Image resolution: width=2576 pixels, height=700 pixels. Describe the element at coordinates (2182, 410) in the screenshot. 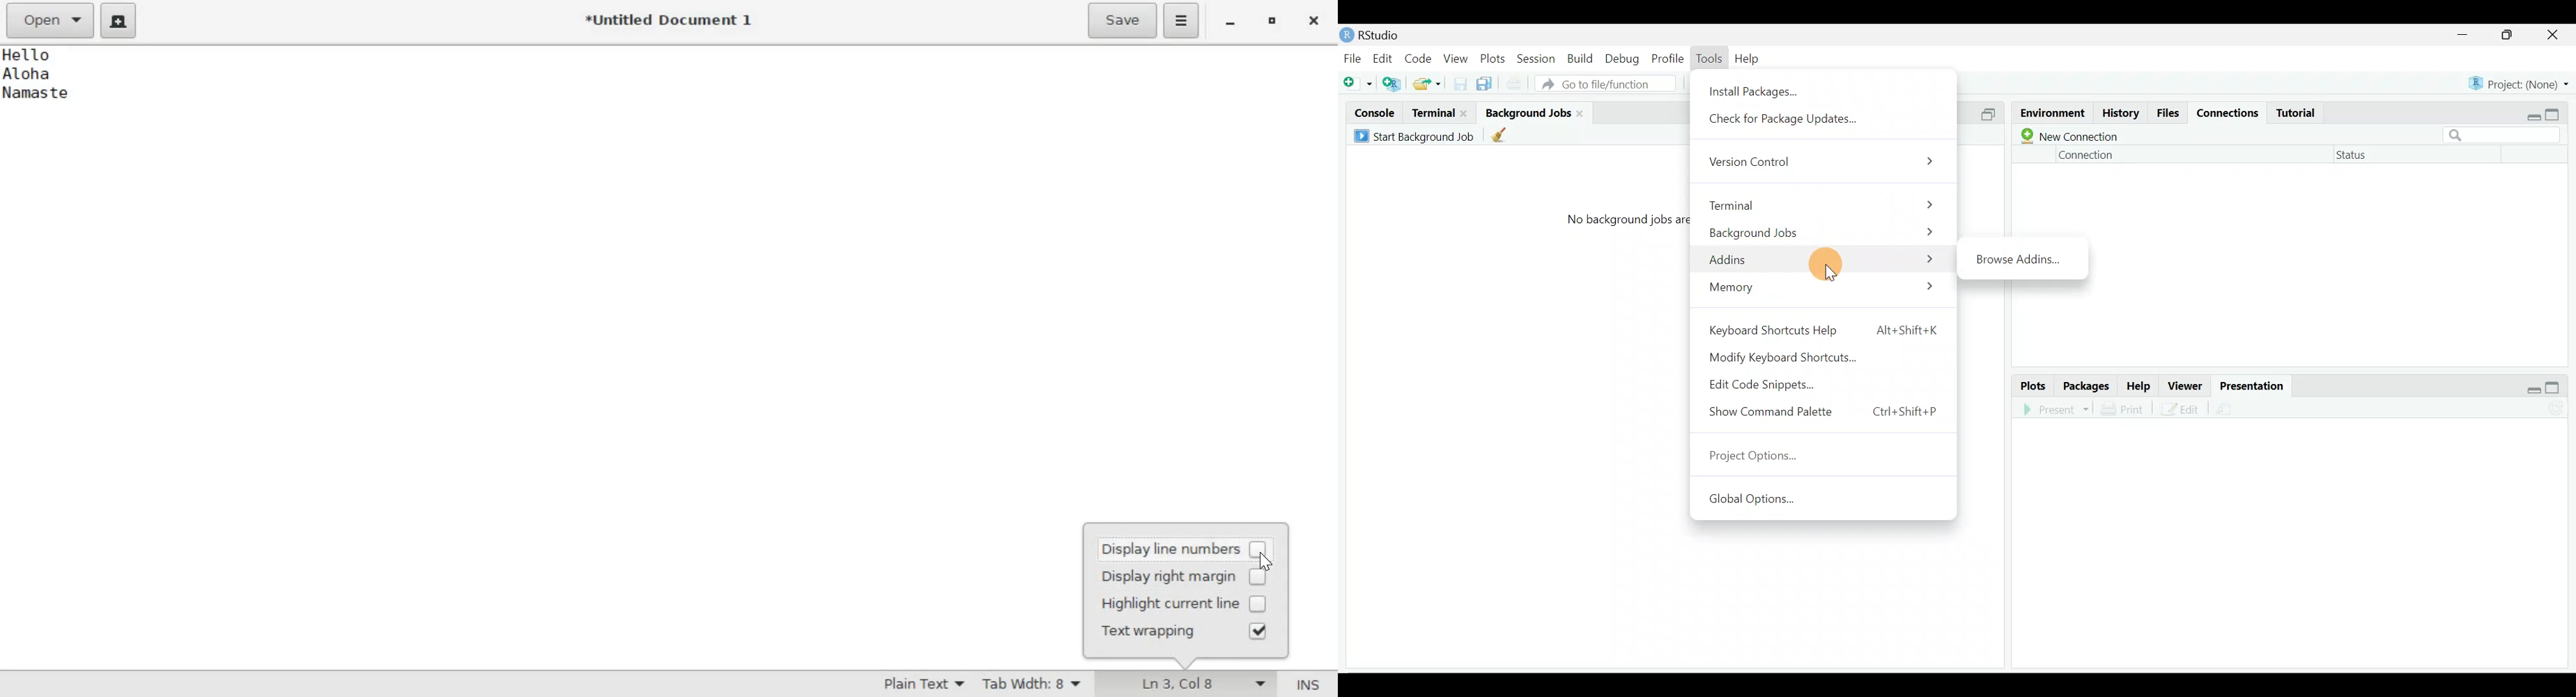

I see `Edit` at that location.